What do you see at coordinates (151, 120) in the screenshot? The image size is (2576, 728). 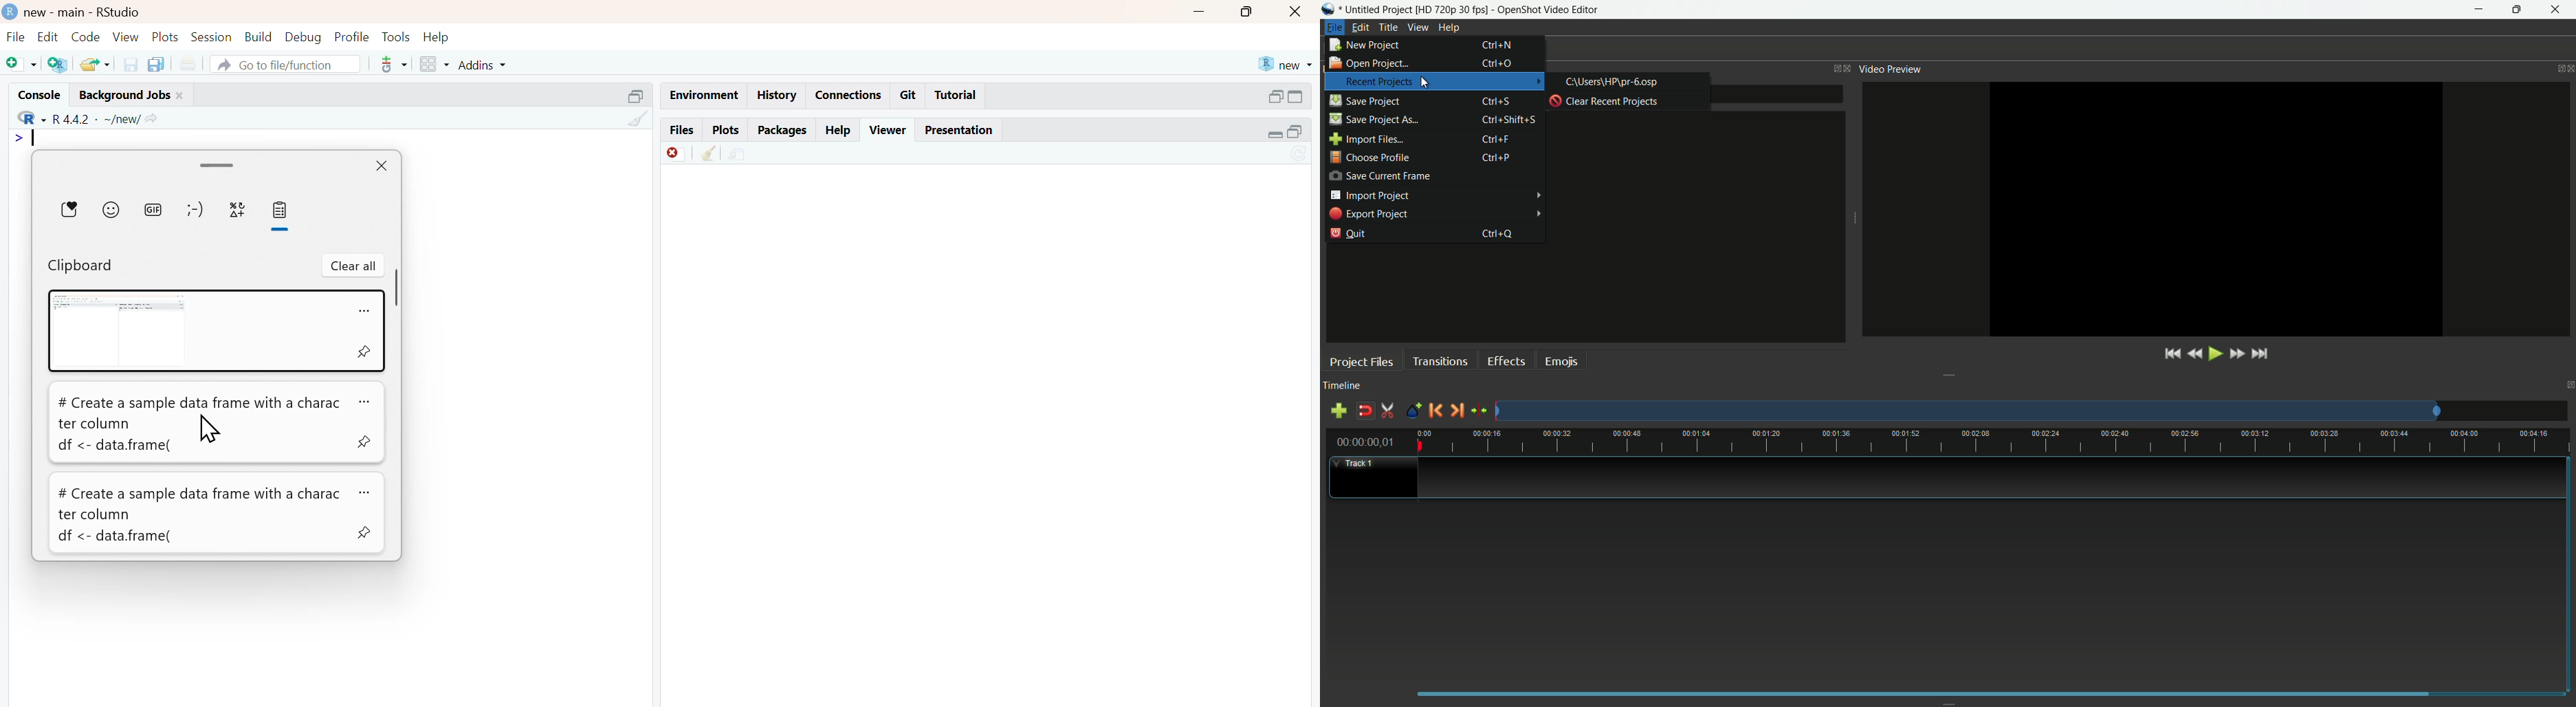 I see `share icon` at bounding box center [151, 120].